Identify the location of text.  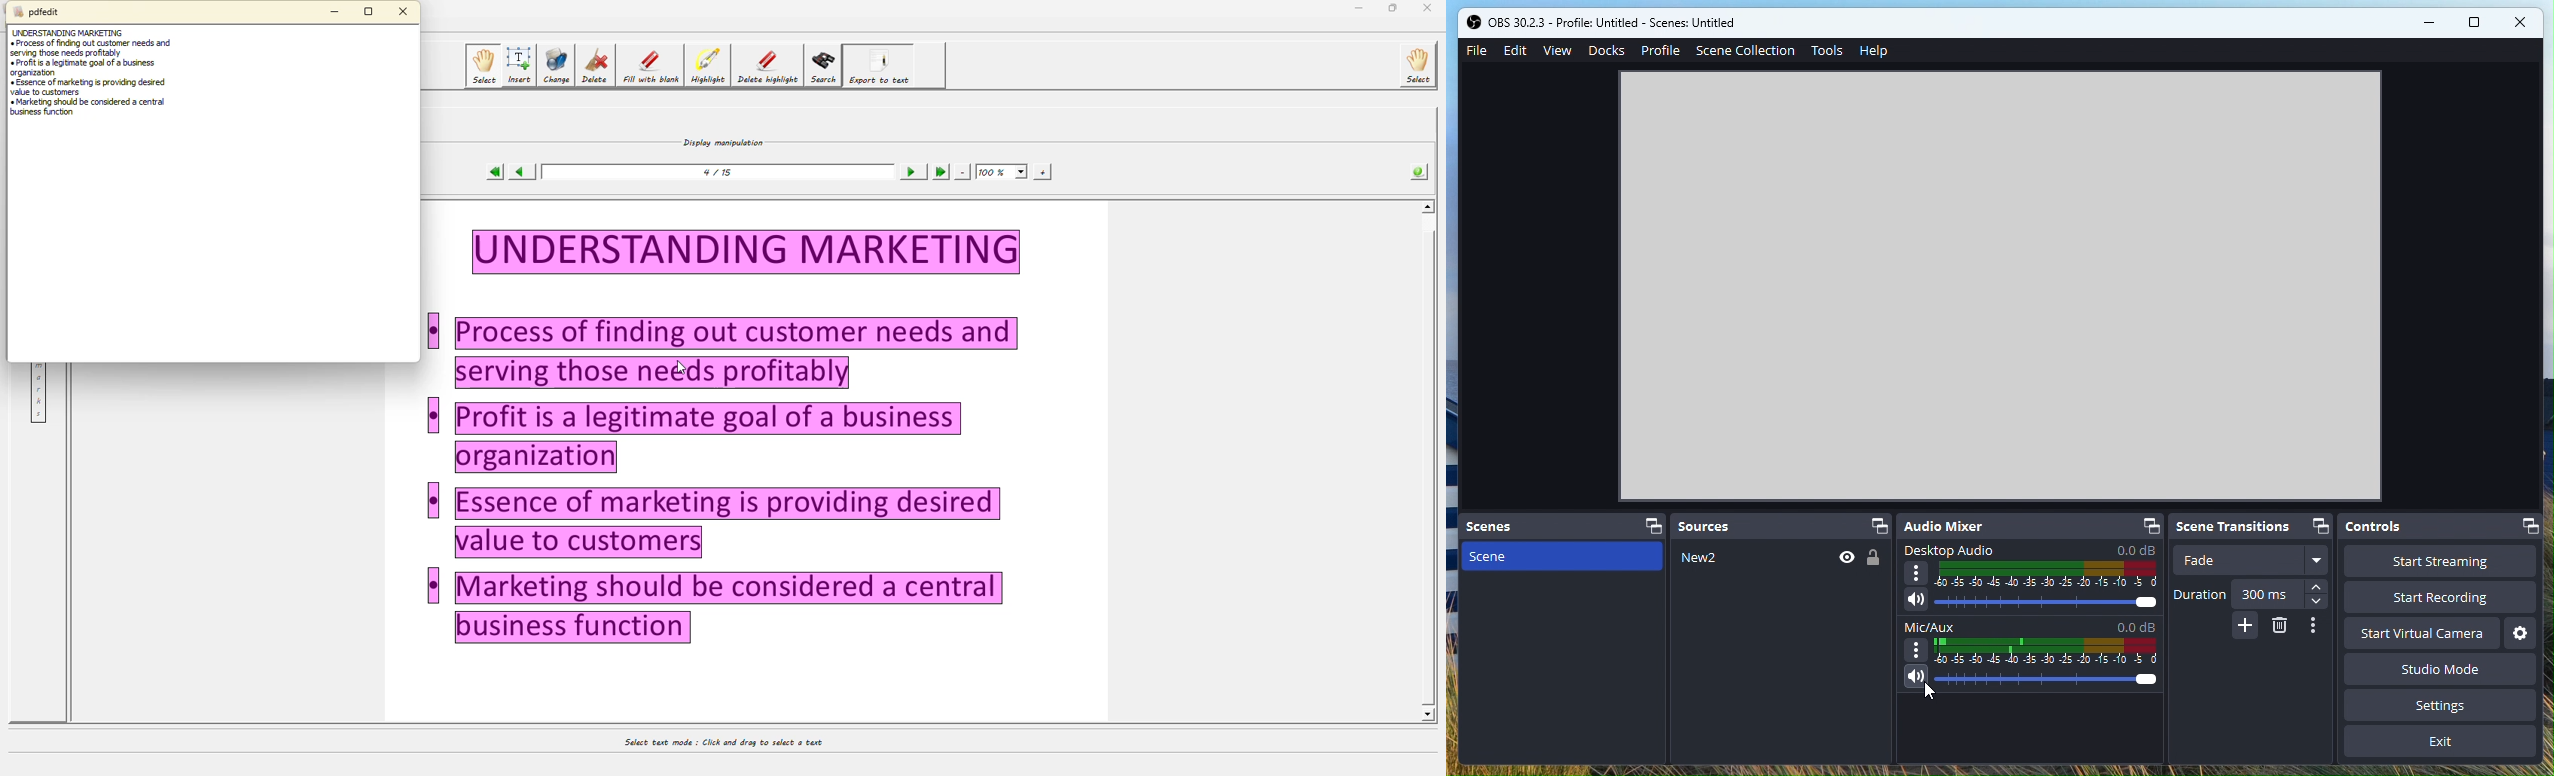
(91, 82).